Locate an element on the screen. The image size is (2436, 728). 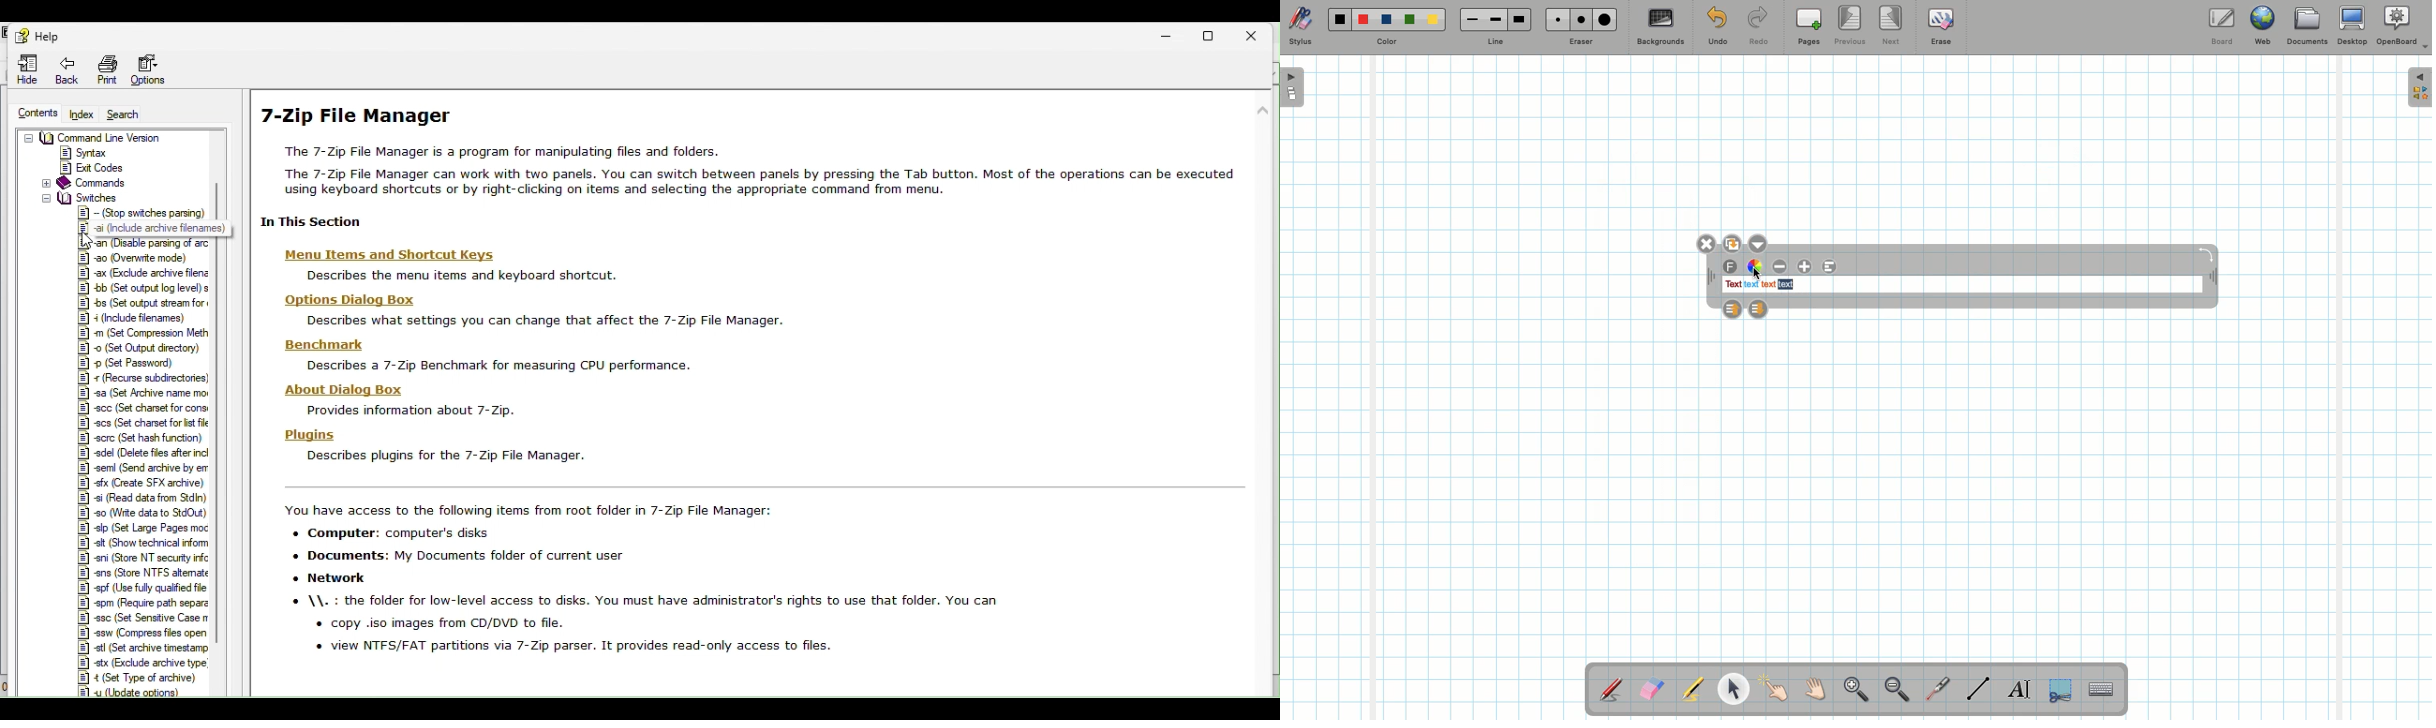
Exit Codes is located at coordinates (96, 168).